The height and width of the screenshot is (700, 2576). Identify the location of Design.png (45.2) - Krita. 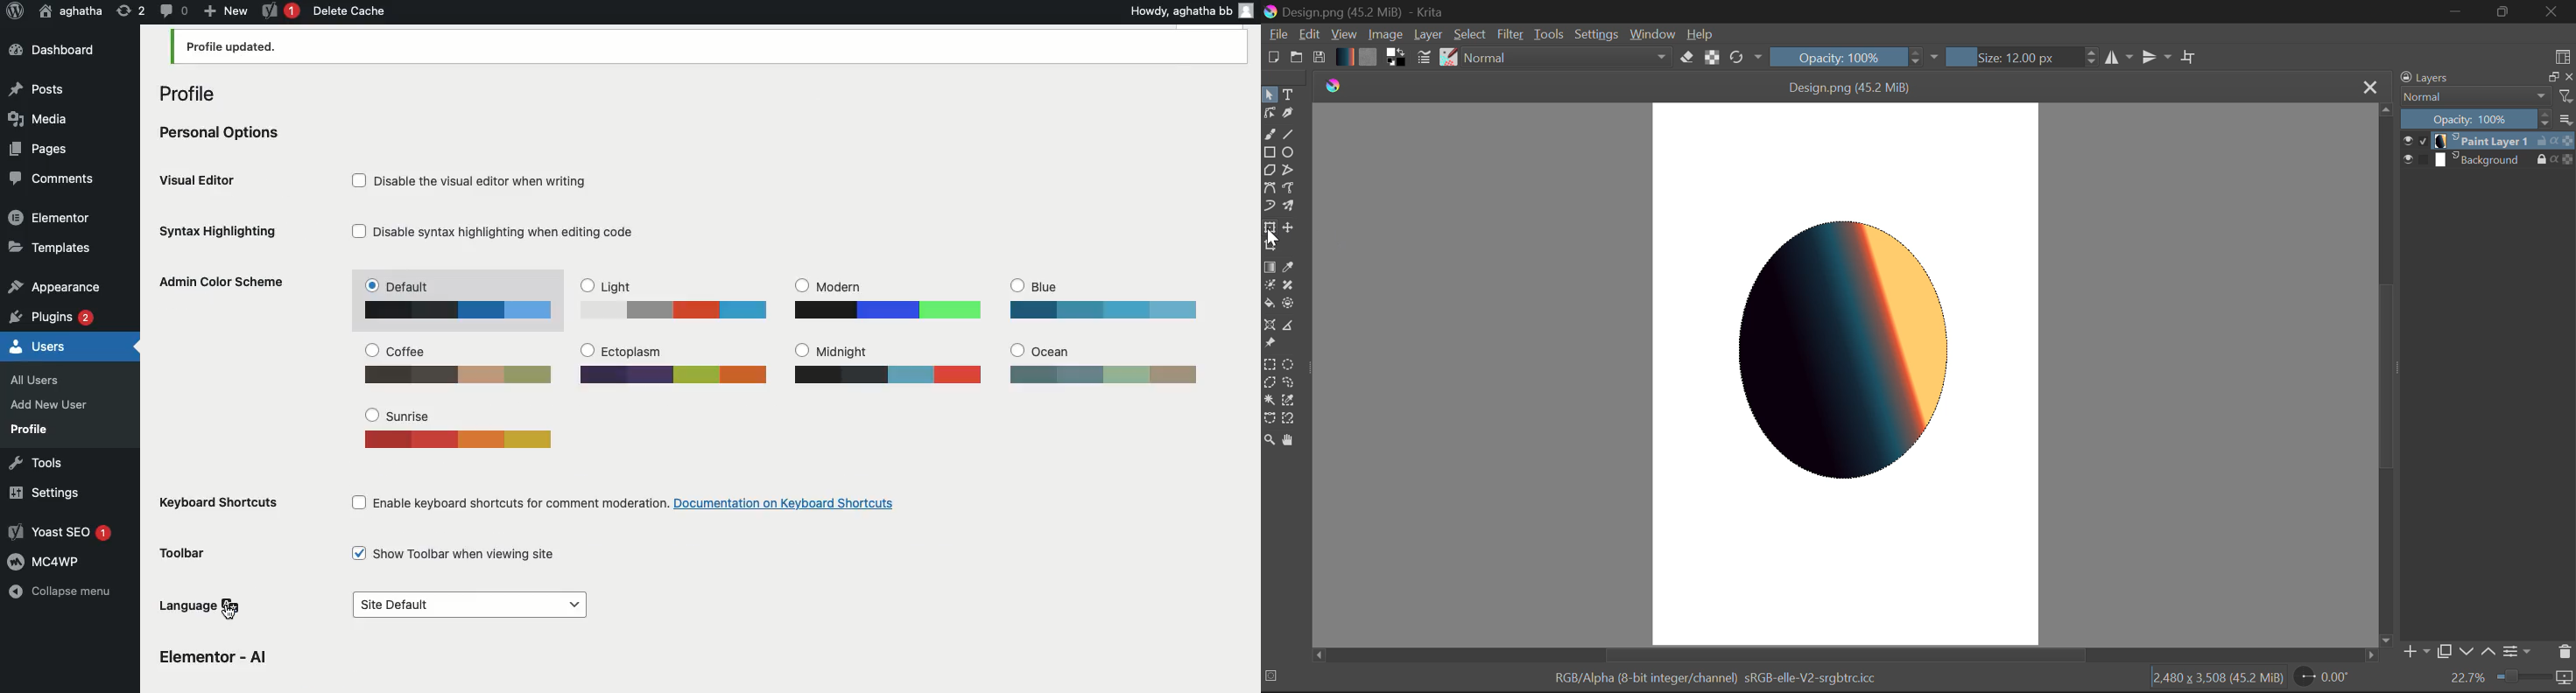
(1399, 12).